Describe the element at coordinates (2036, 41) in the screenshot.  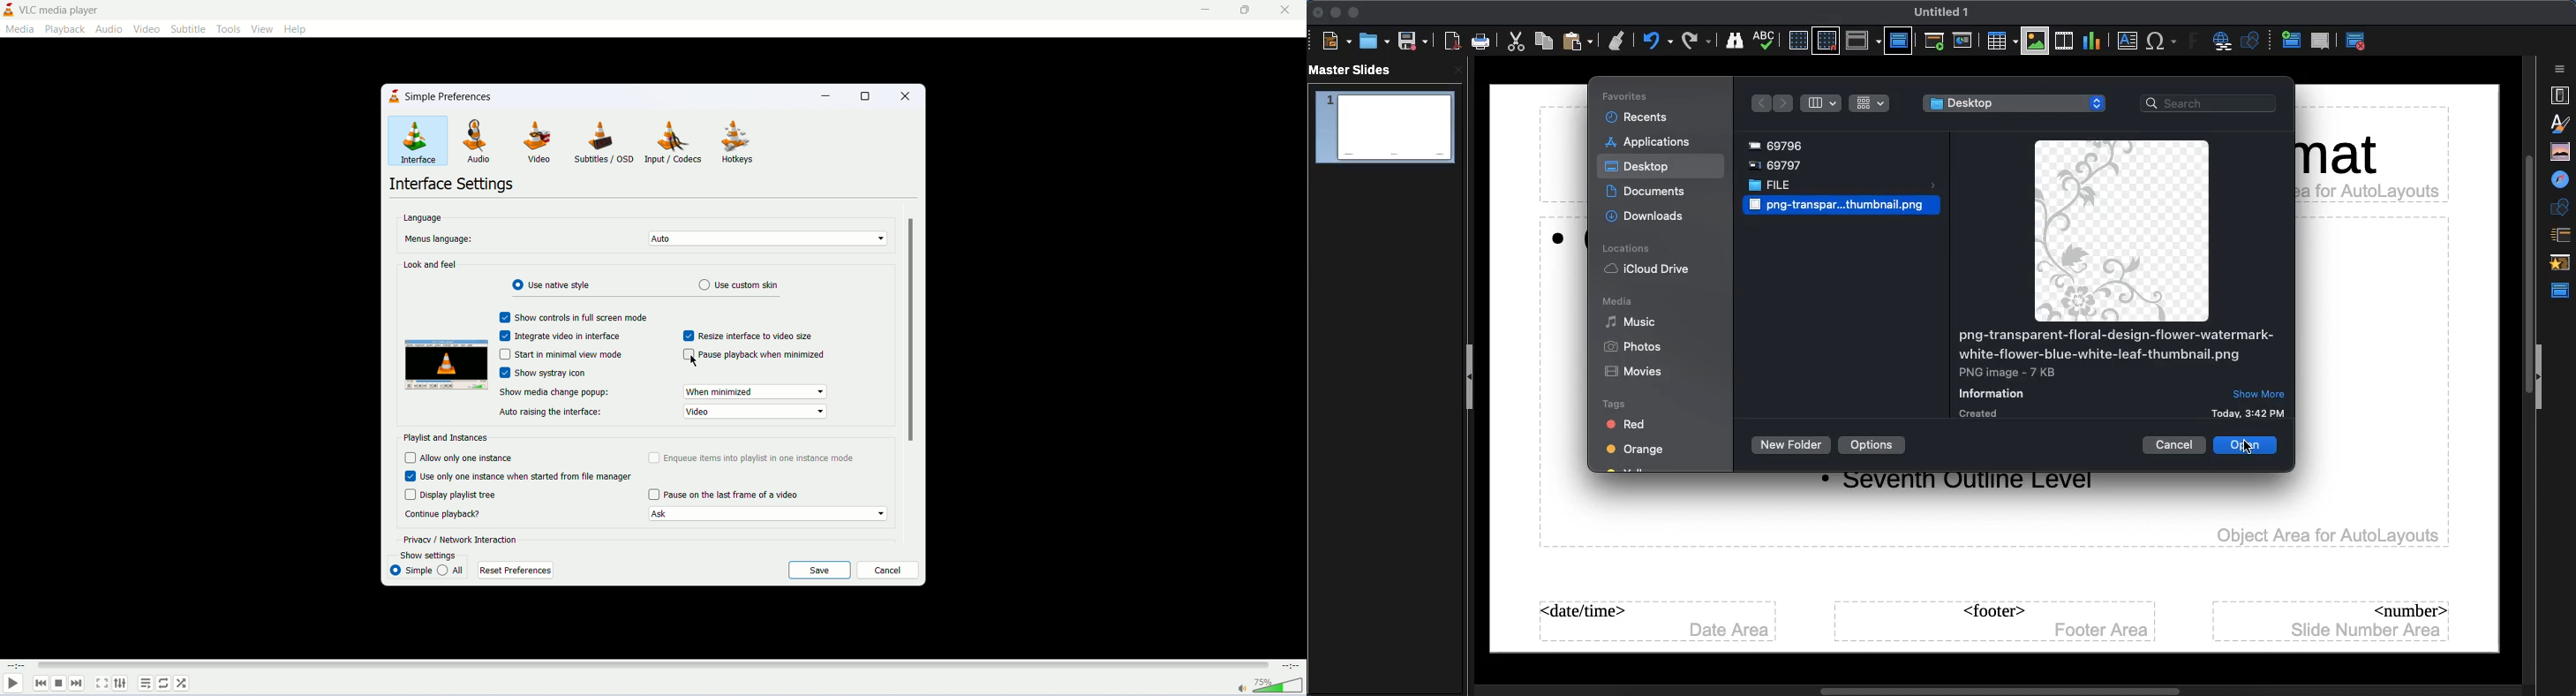
I see `Images` at that location.